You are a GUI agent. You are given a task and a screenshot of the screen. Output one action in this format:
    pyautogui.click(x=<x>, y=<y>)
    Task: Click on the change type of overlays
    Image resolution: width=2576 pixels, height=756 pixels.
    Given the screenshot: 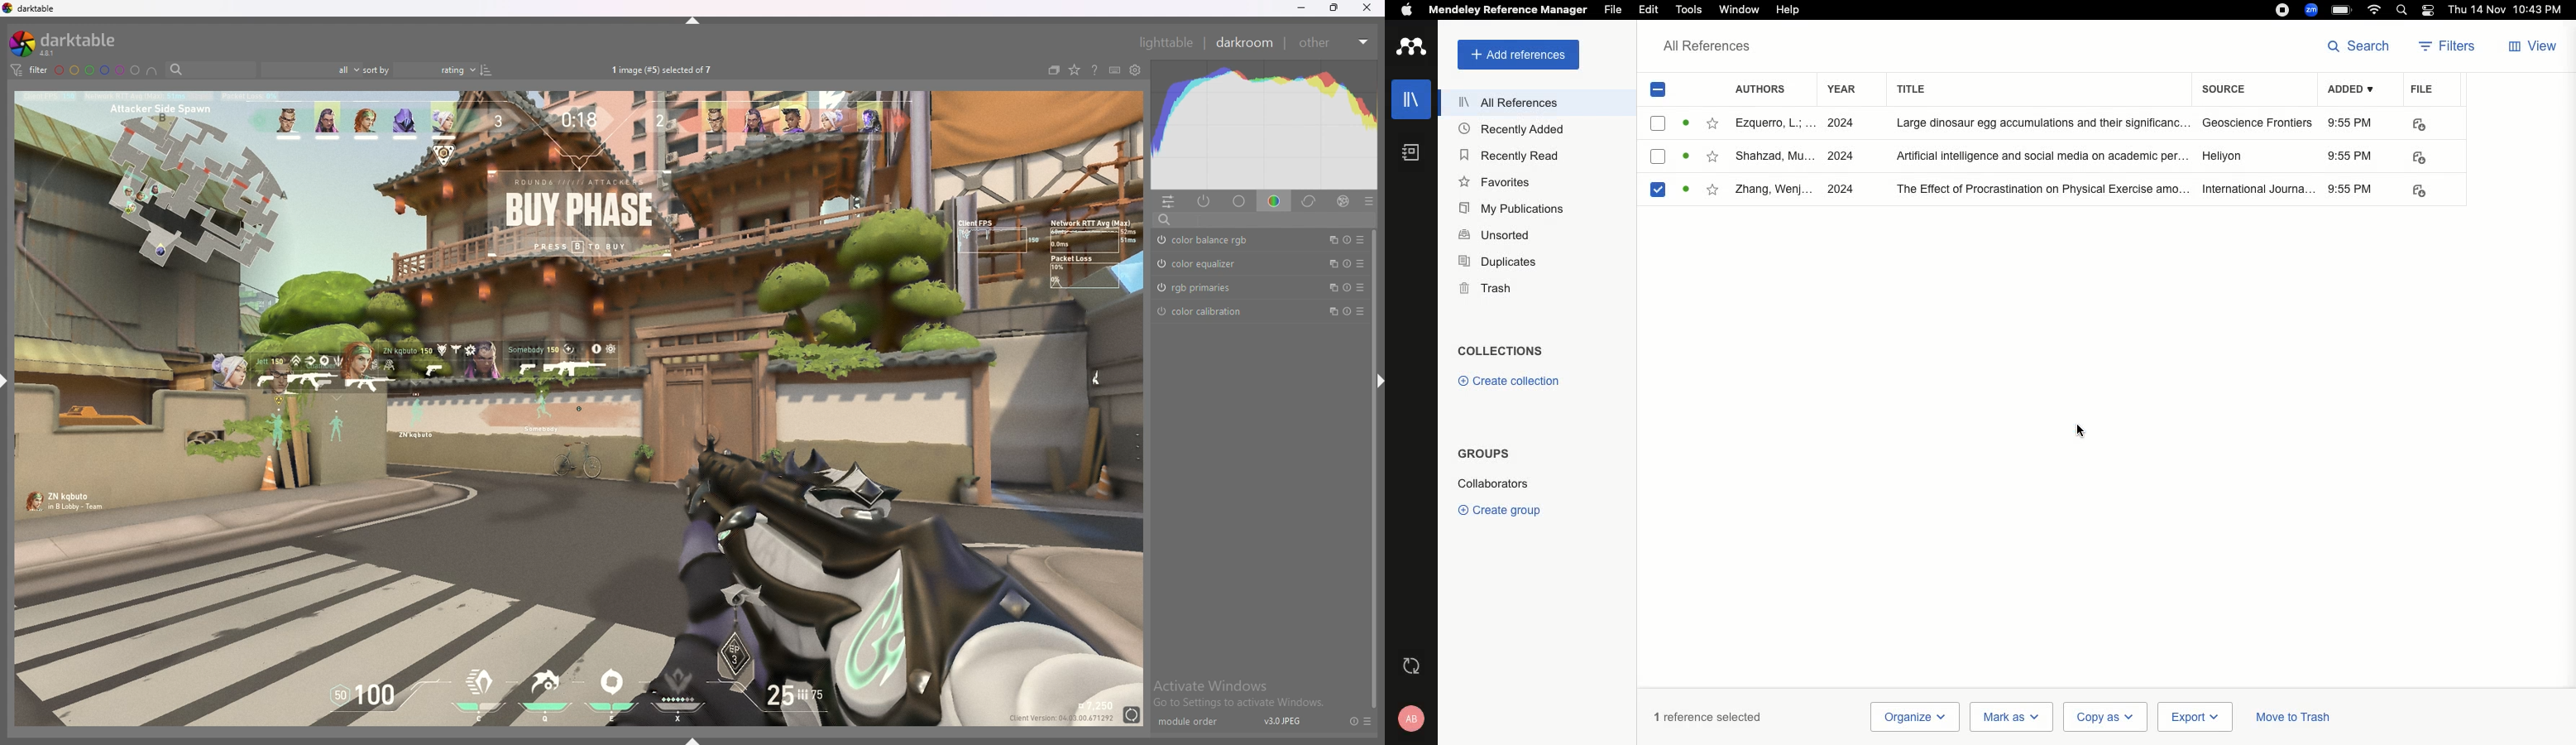 What is the action you would take?
    pyautogui.click(x=1074, y=71)
    